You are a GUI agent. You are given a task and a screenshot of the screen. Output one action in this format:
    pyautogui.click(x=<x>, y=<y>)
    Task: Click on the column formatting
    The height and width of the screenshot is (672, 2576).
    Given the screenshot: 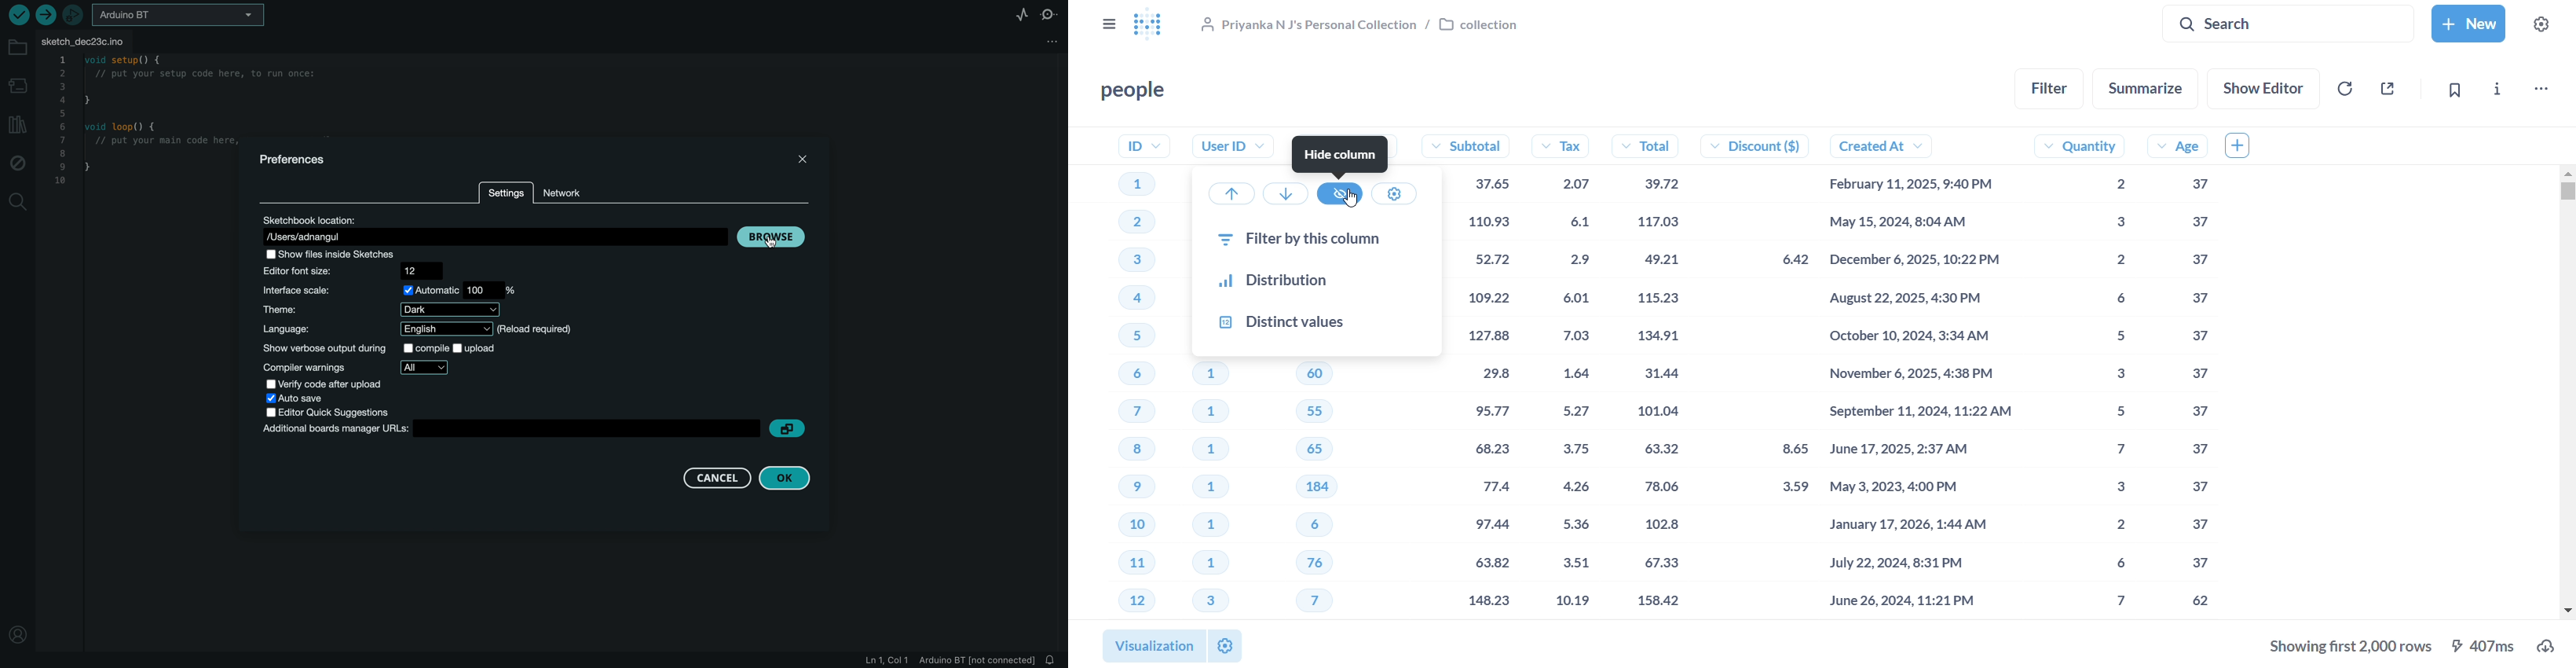 What is the action you would take?
    pyautogui.click(x=1393, y=193)
    